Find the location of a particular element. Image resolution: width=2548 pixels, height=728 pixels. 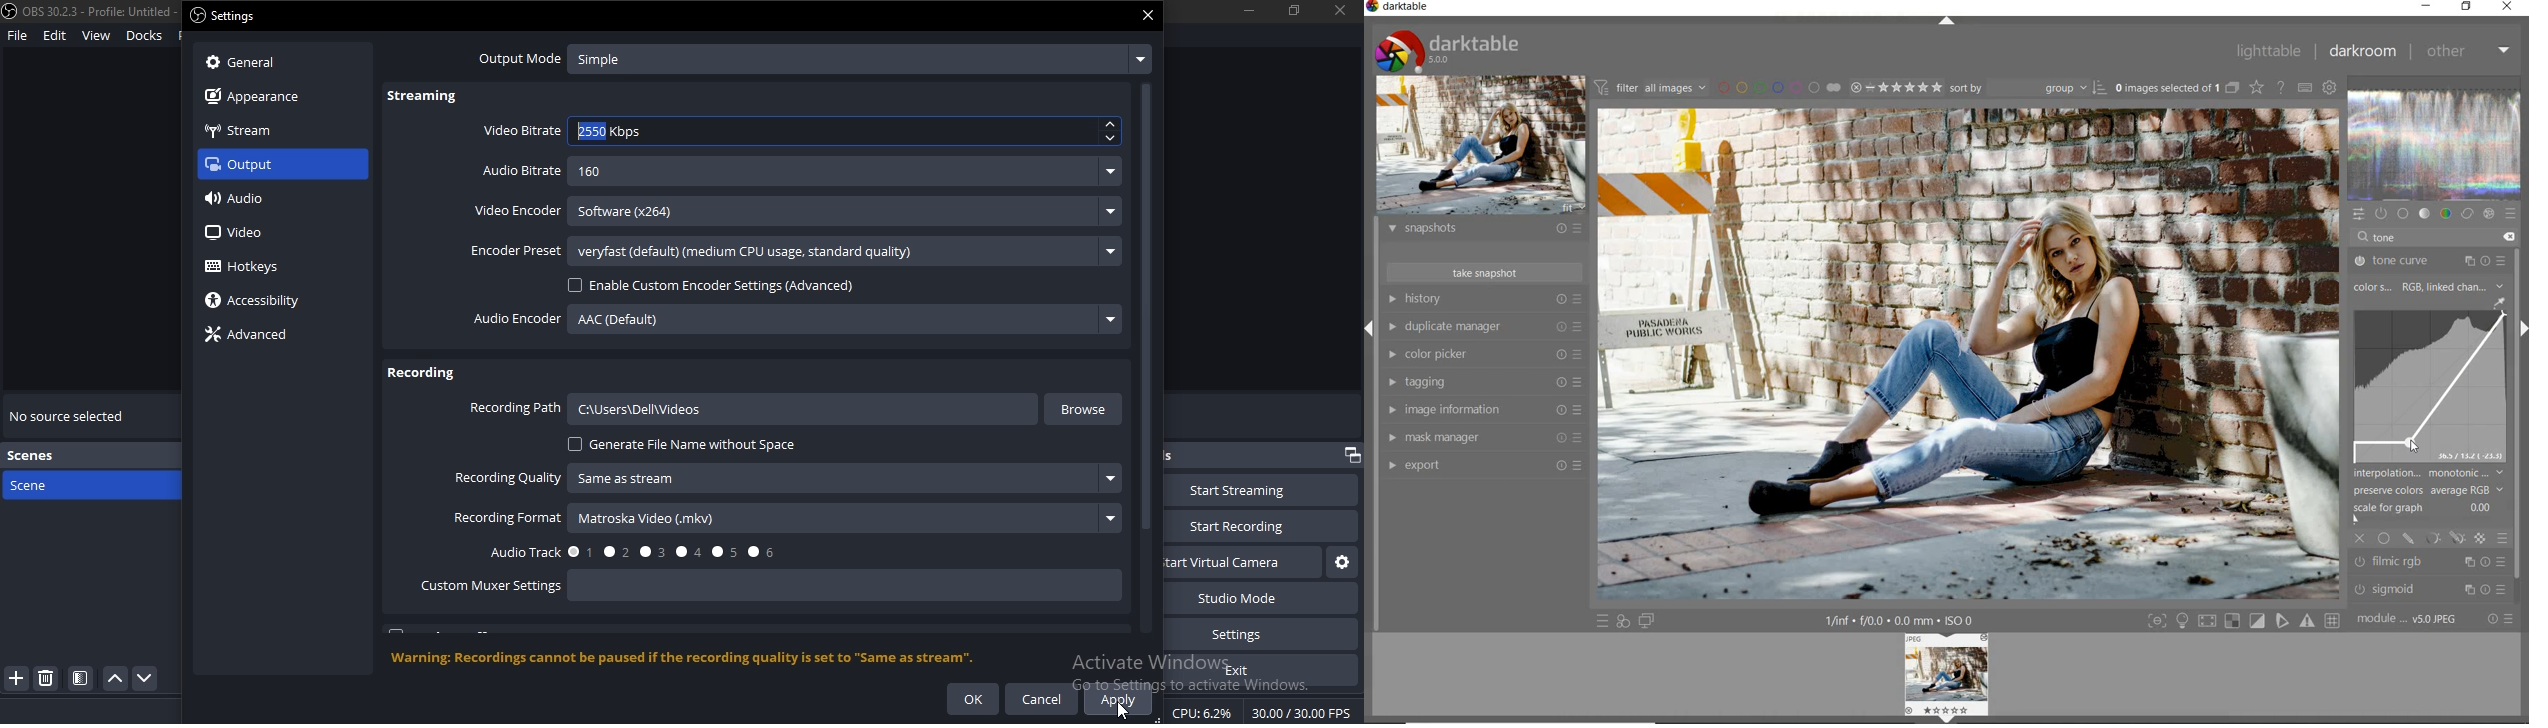

close is located at coordinates (1341, 11).